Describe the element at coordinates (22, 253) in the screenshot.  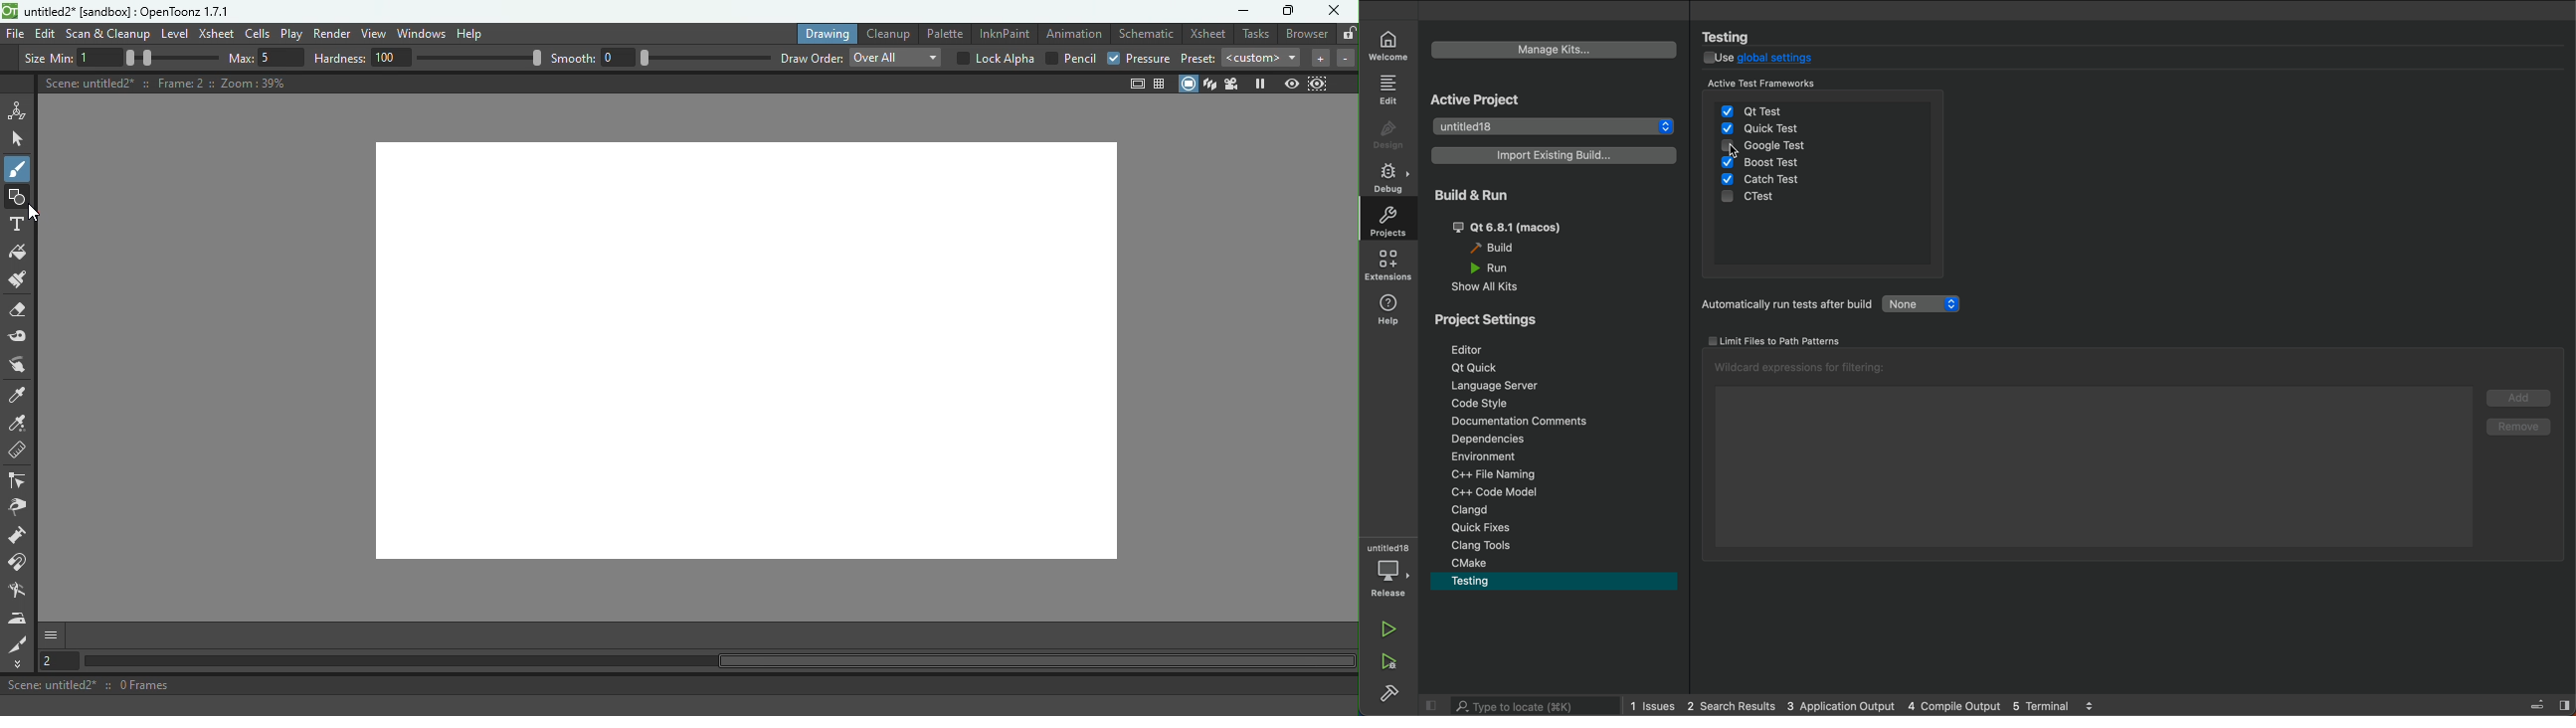
I see `Fill tool` at that location.